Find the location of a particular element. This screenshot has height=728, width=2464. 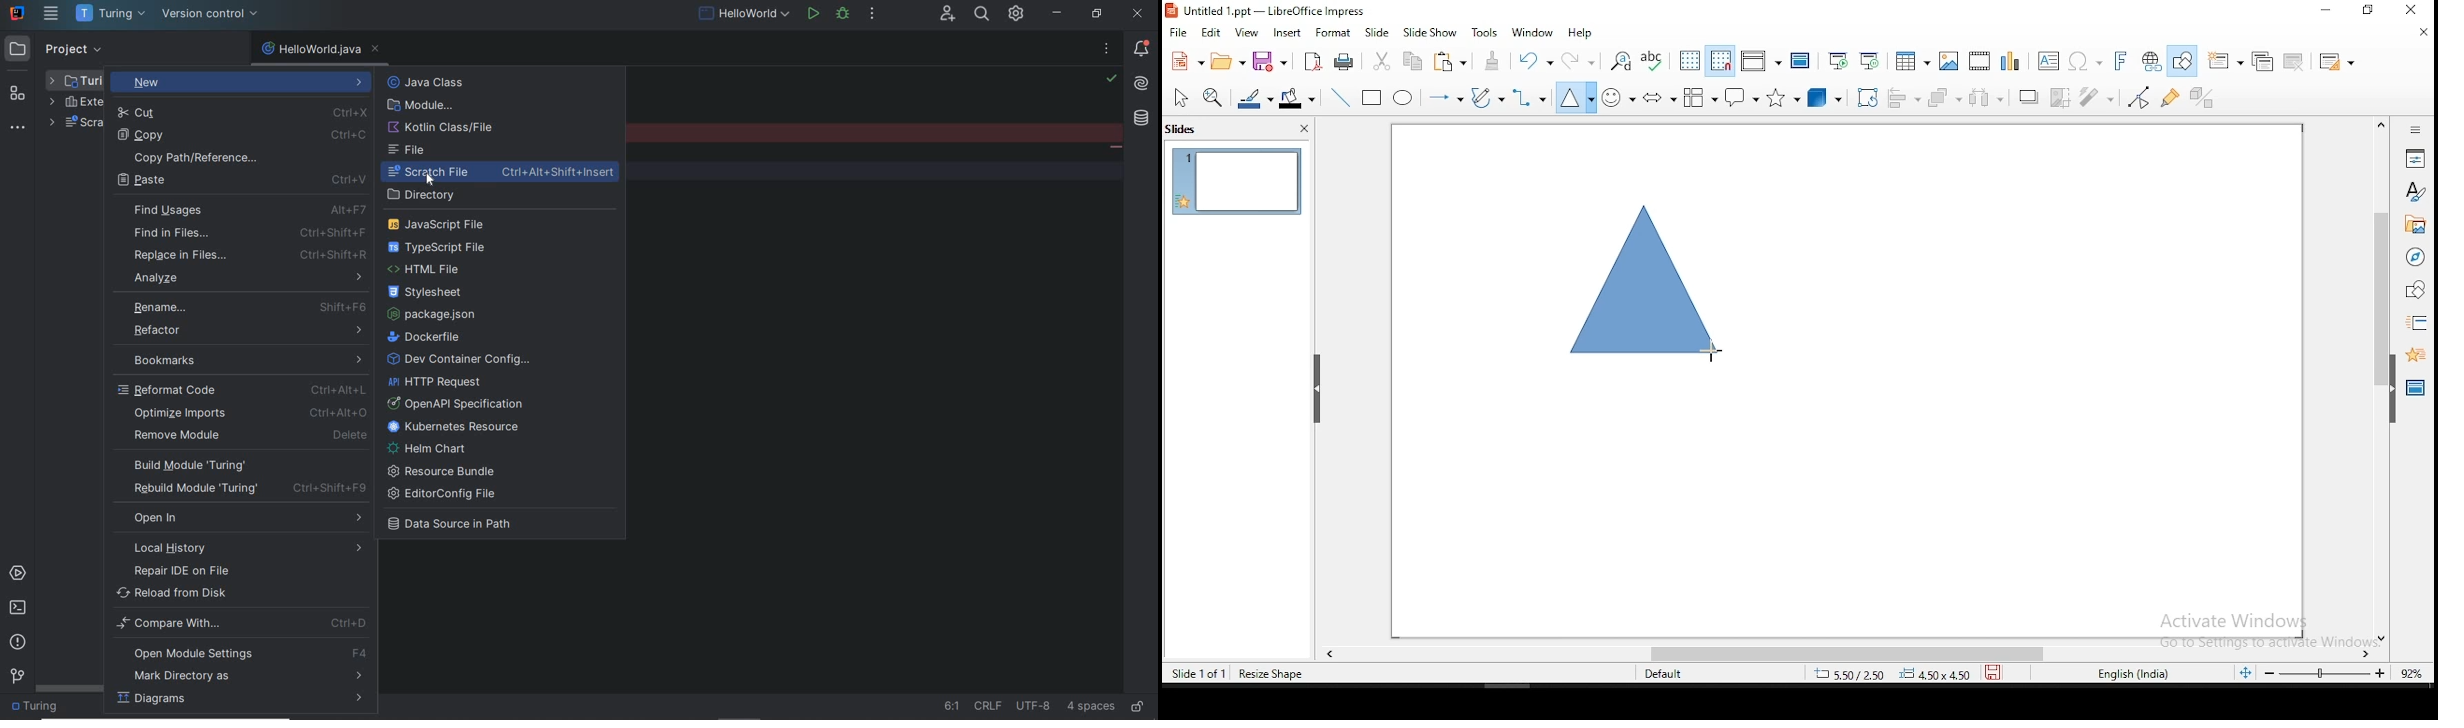

code with me is located at coordinates (948, 14).